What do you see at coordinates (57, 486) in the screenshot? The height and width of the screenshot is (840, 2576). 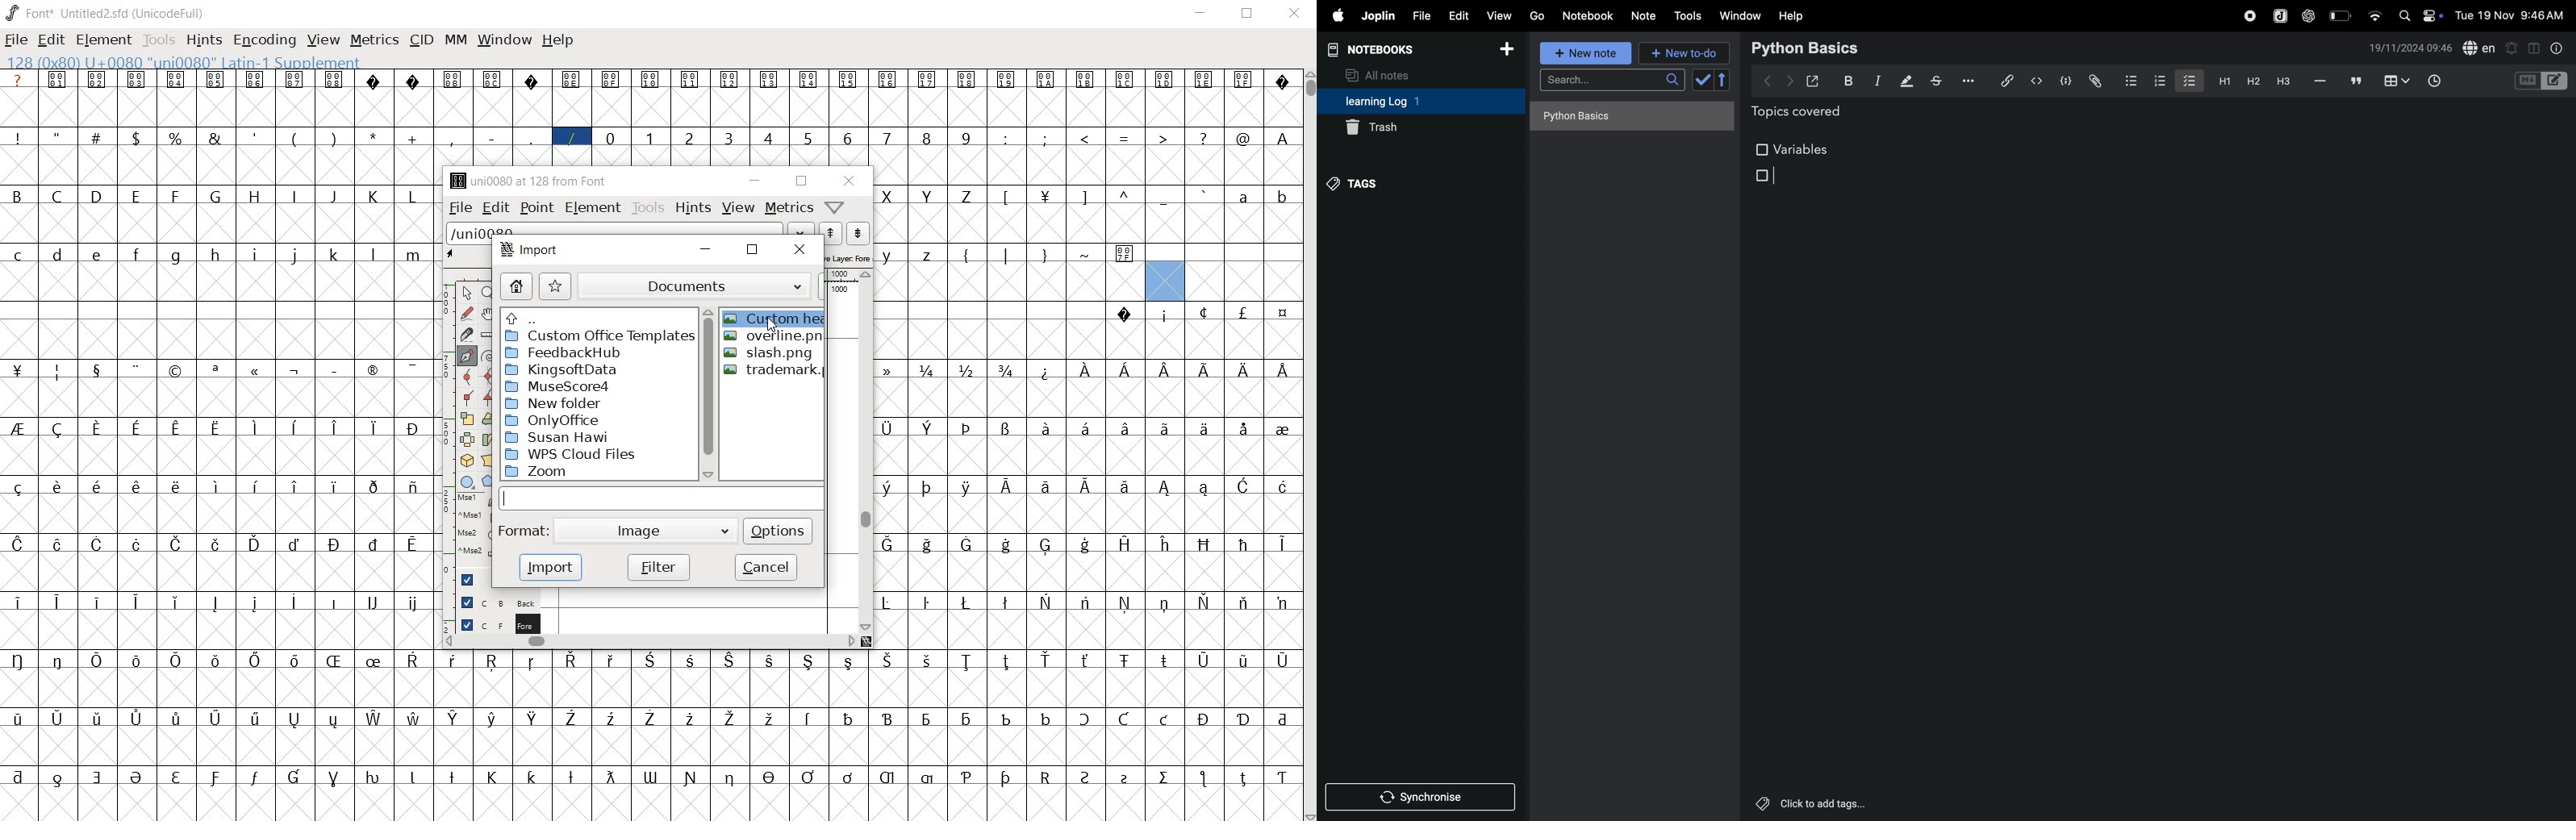 I see `glyph` at bounding box center [57, 486].